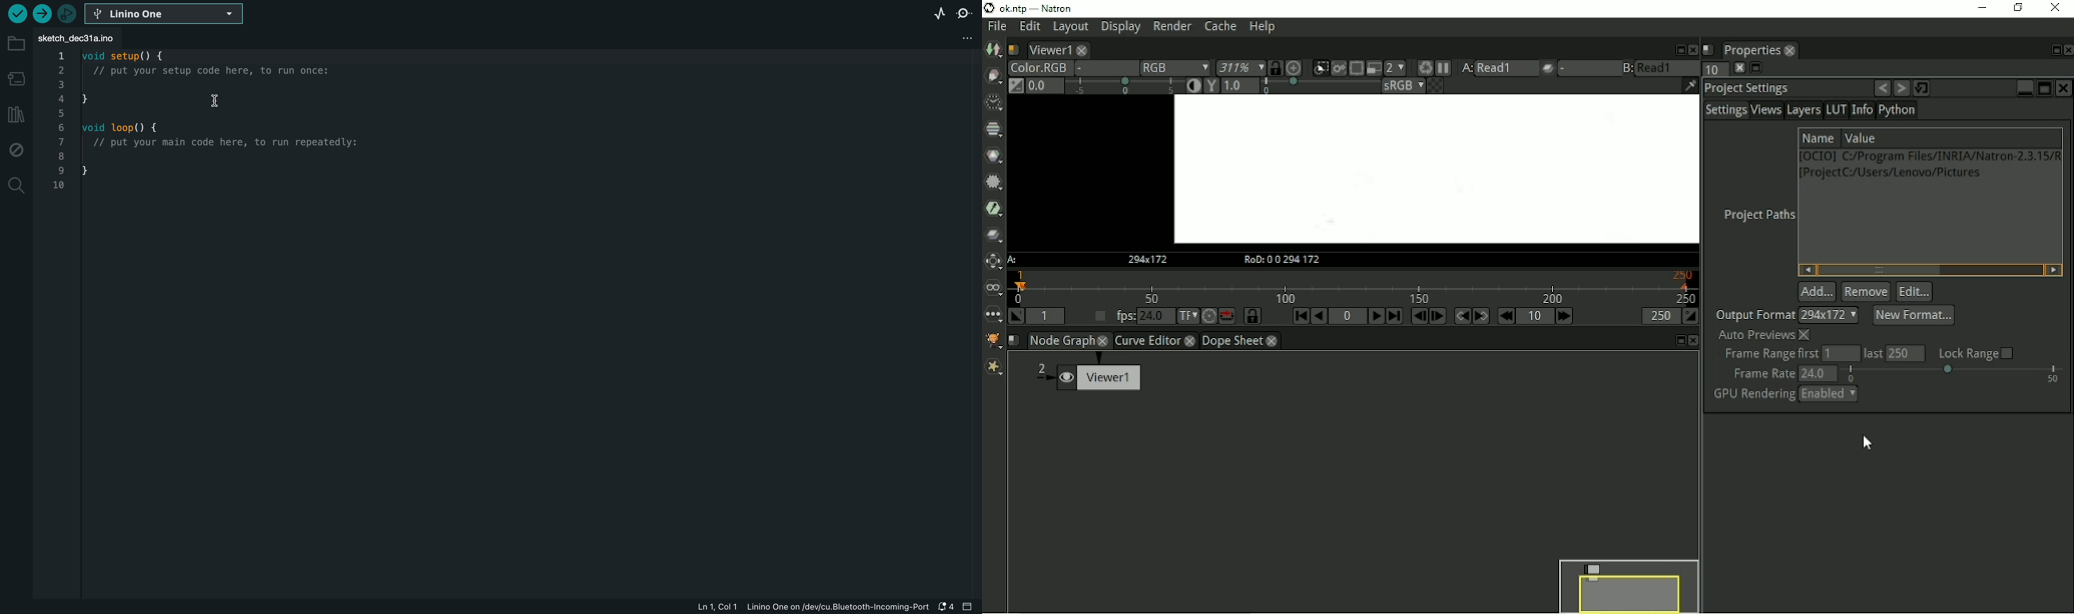 This screenshot has width=2100, height=616. Describe the element at coordinates (1070, 27) in the screenshot. I see `Layout` at that location.